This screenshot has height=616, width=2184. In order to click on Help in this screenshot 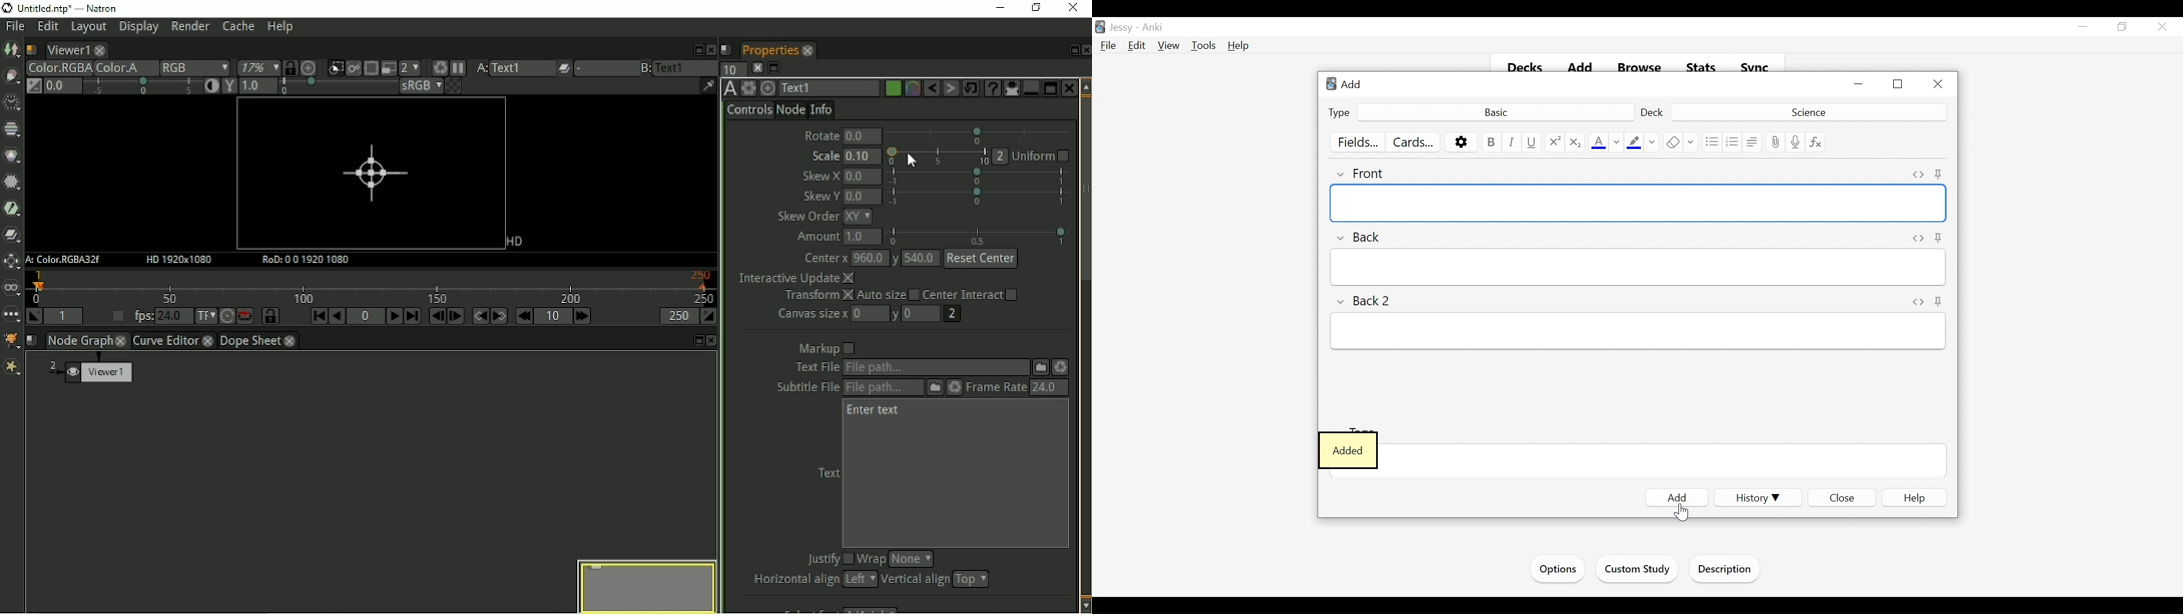, I will do `click(1916, 498)`.